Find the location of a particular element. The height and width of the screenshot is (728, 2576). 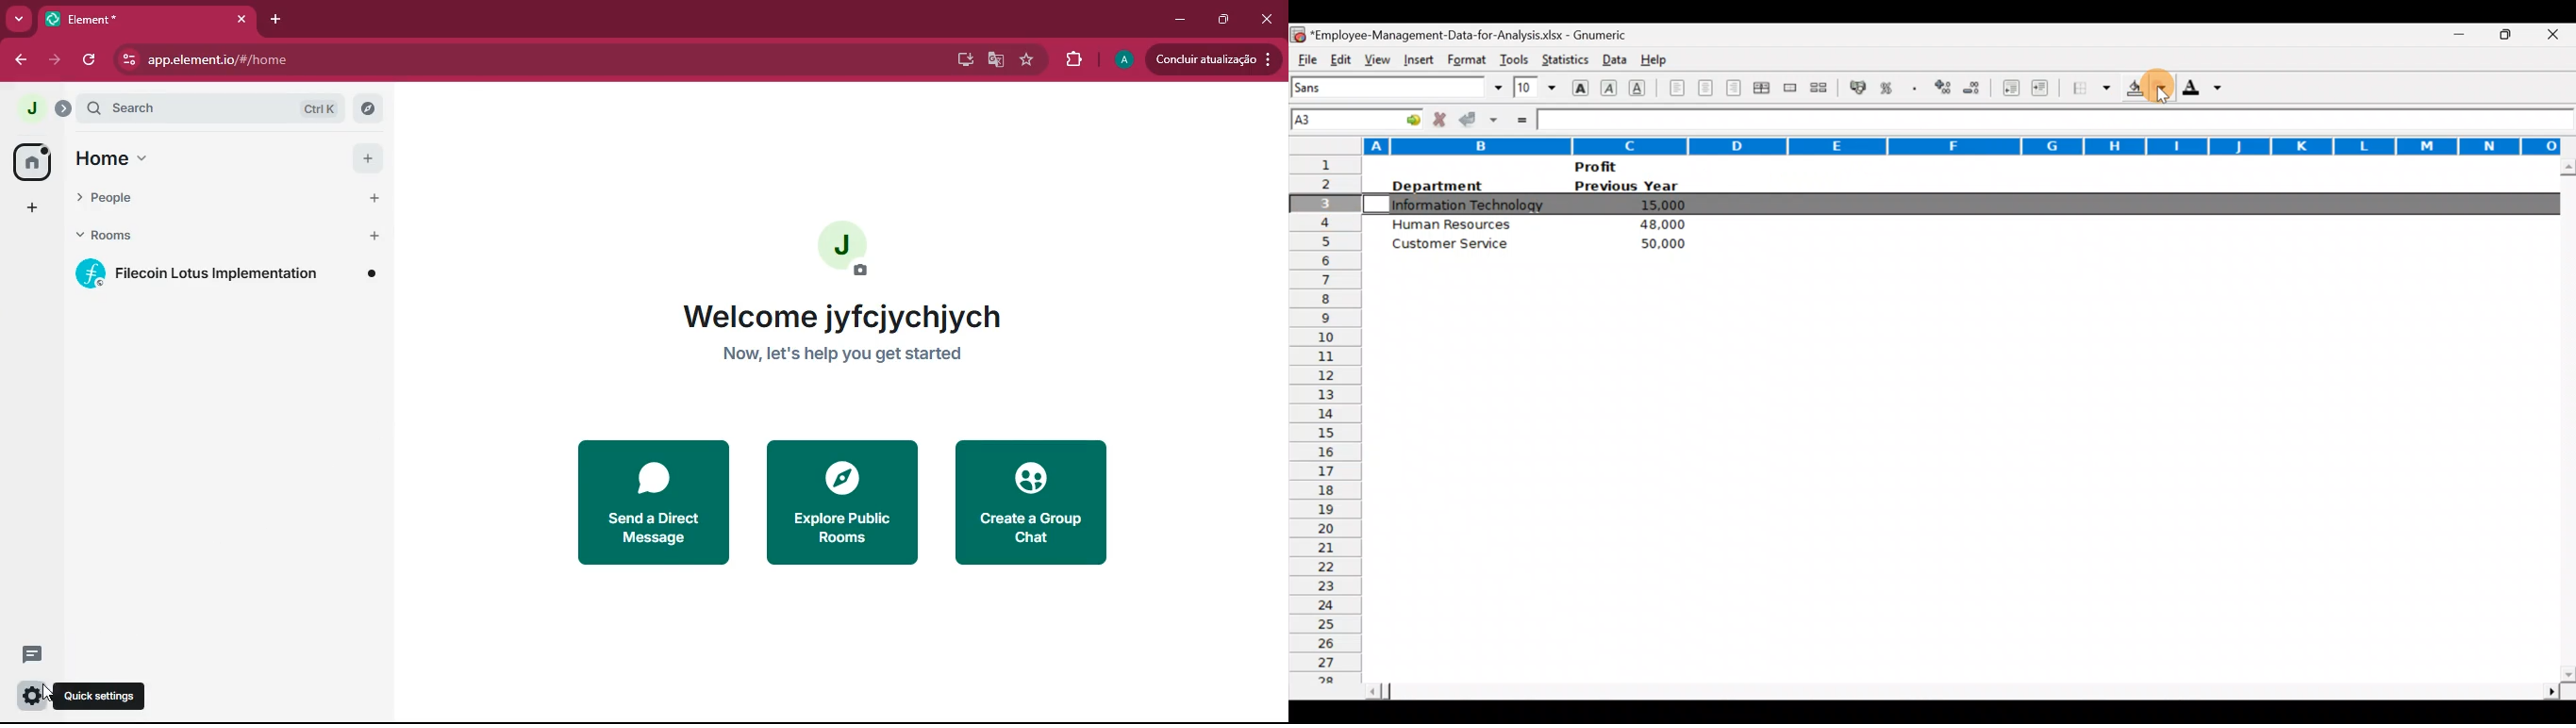

Formula bar is located at coordinates (2056, 121).